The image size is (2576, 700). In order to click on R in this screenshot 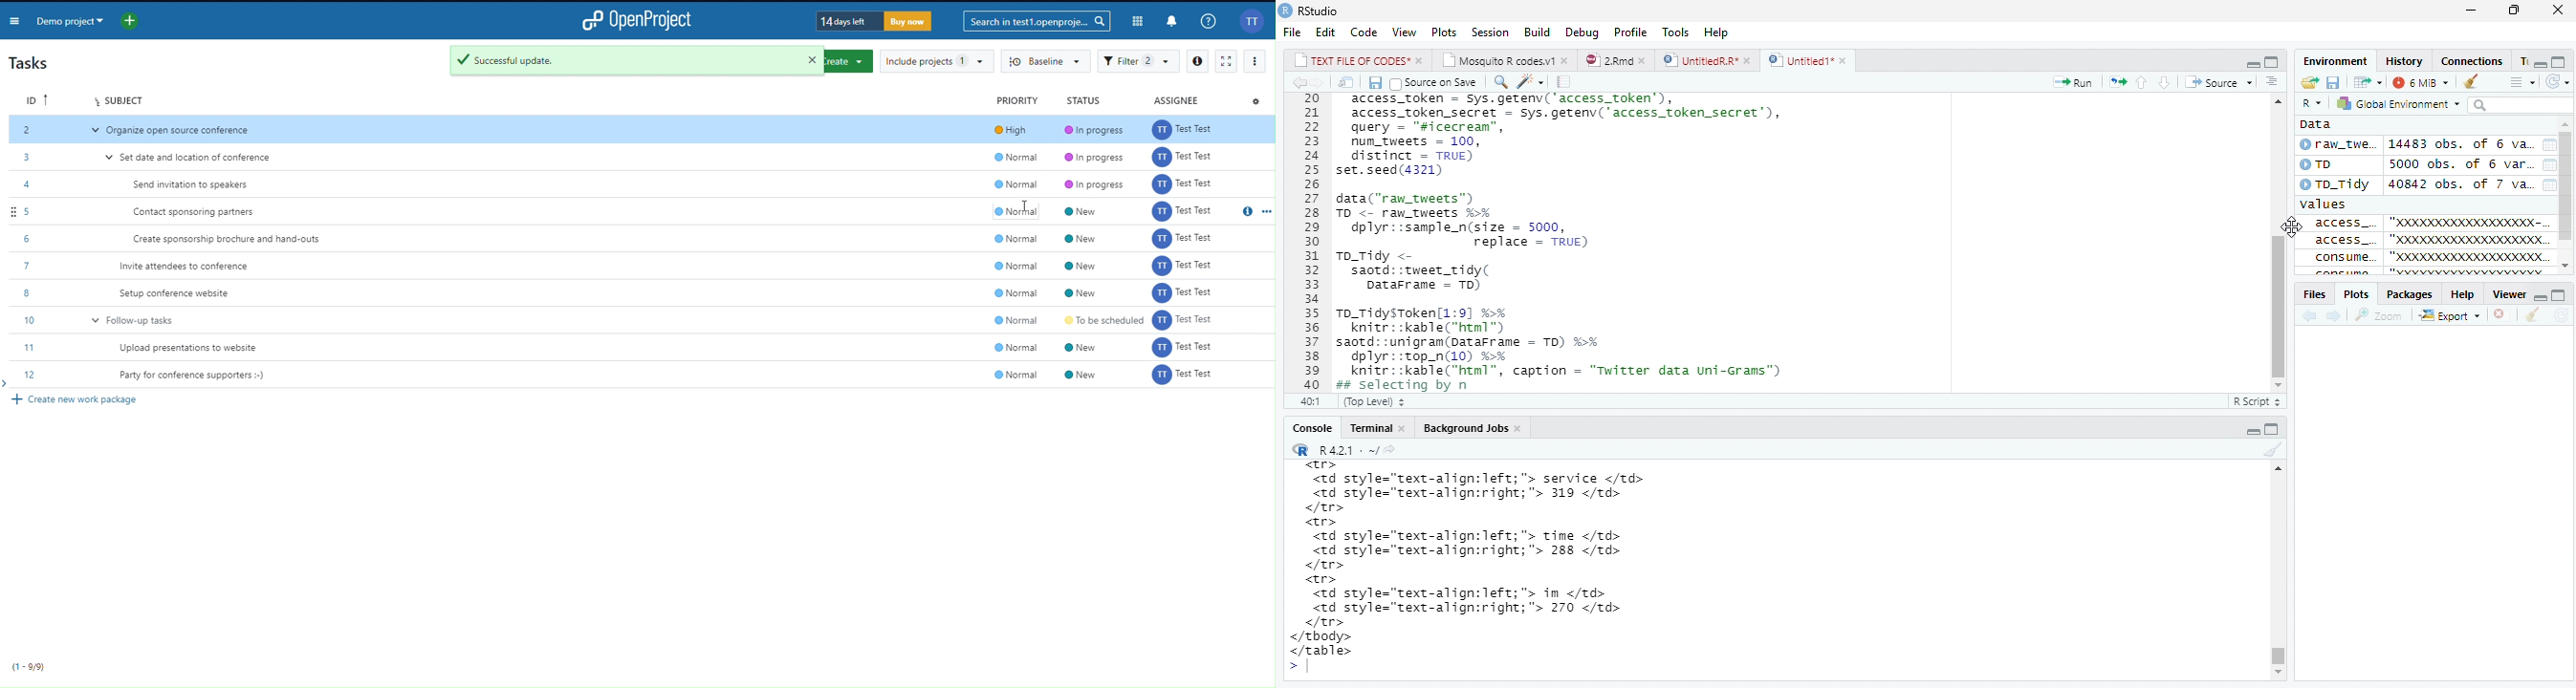, I will do `click(2311, 101)`.